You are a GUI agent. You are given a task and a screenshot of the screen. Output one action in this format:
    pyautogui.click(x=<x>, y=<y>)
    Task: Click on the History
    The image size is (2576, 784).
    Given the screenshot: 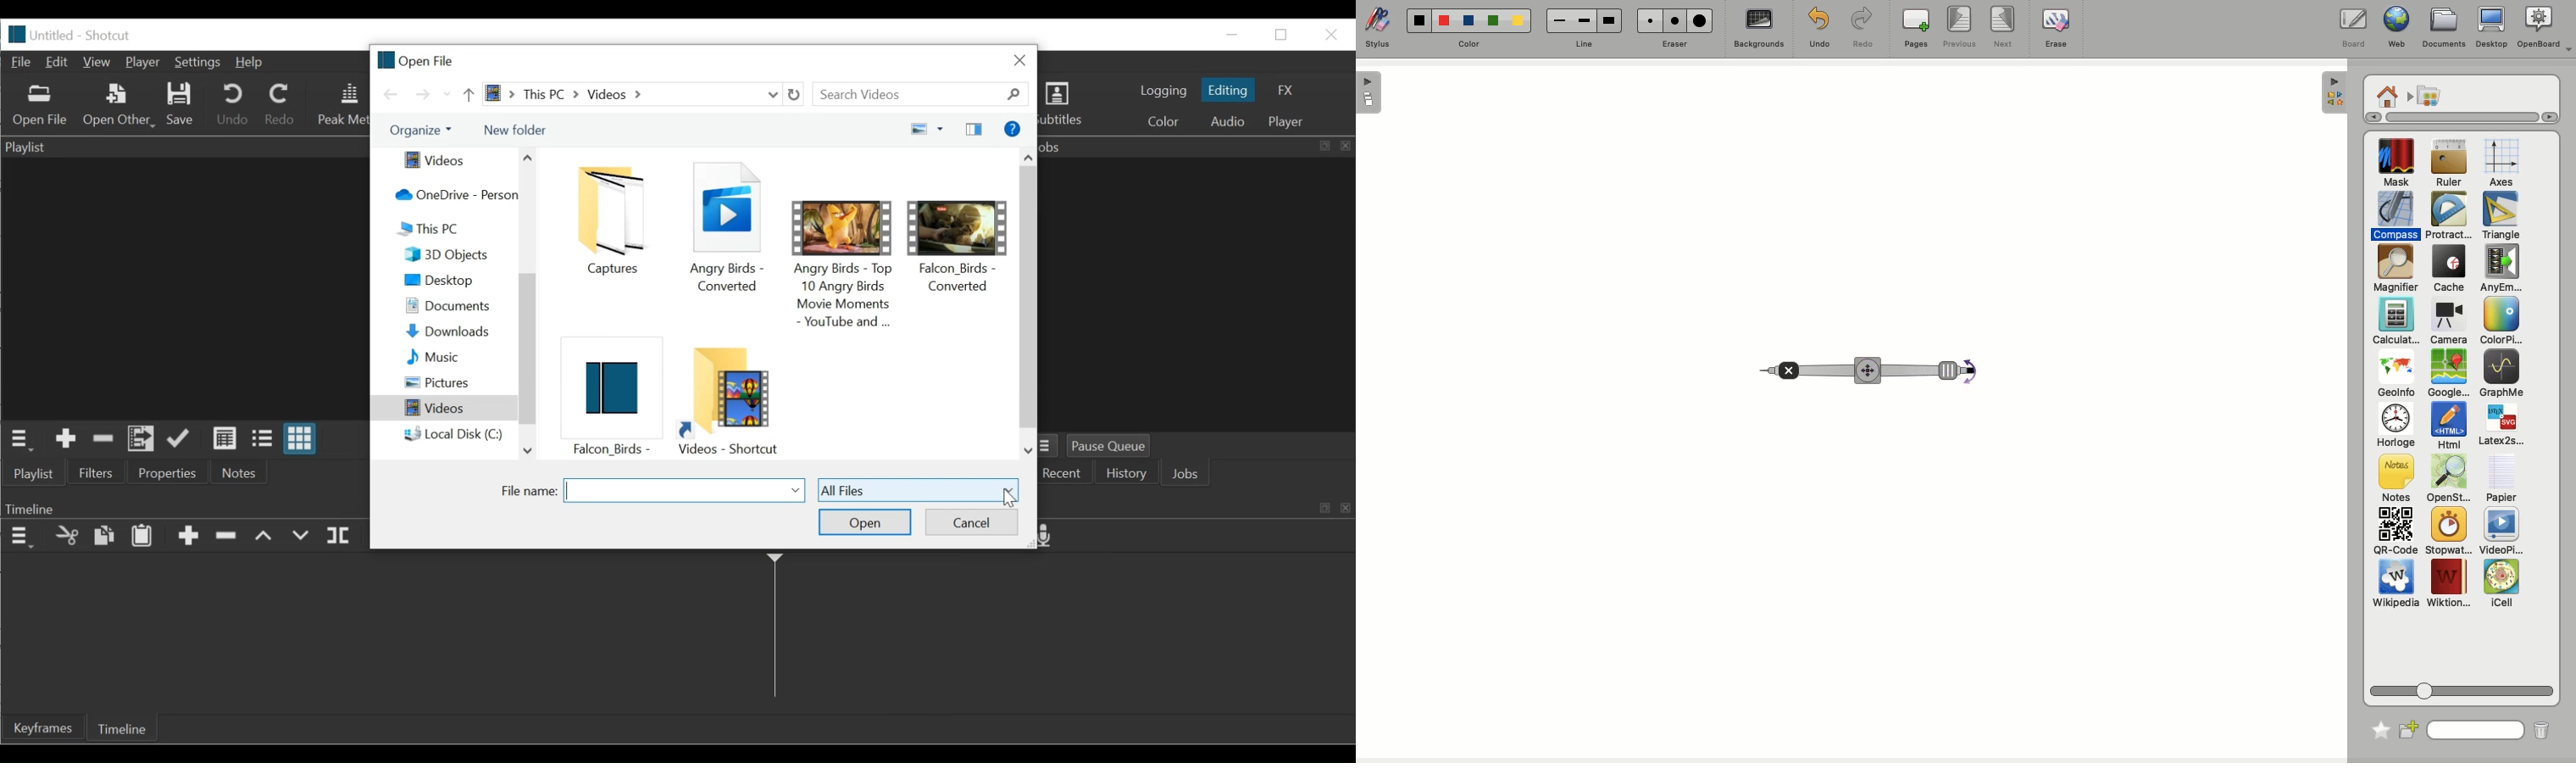 What is the action you would take?
    pyautogui.click(x=1128, y=475)
    